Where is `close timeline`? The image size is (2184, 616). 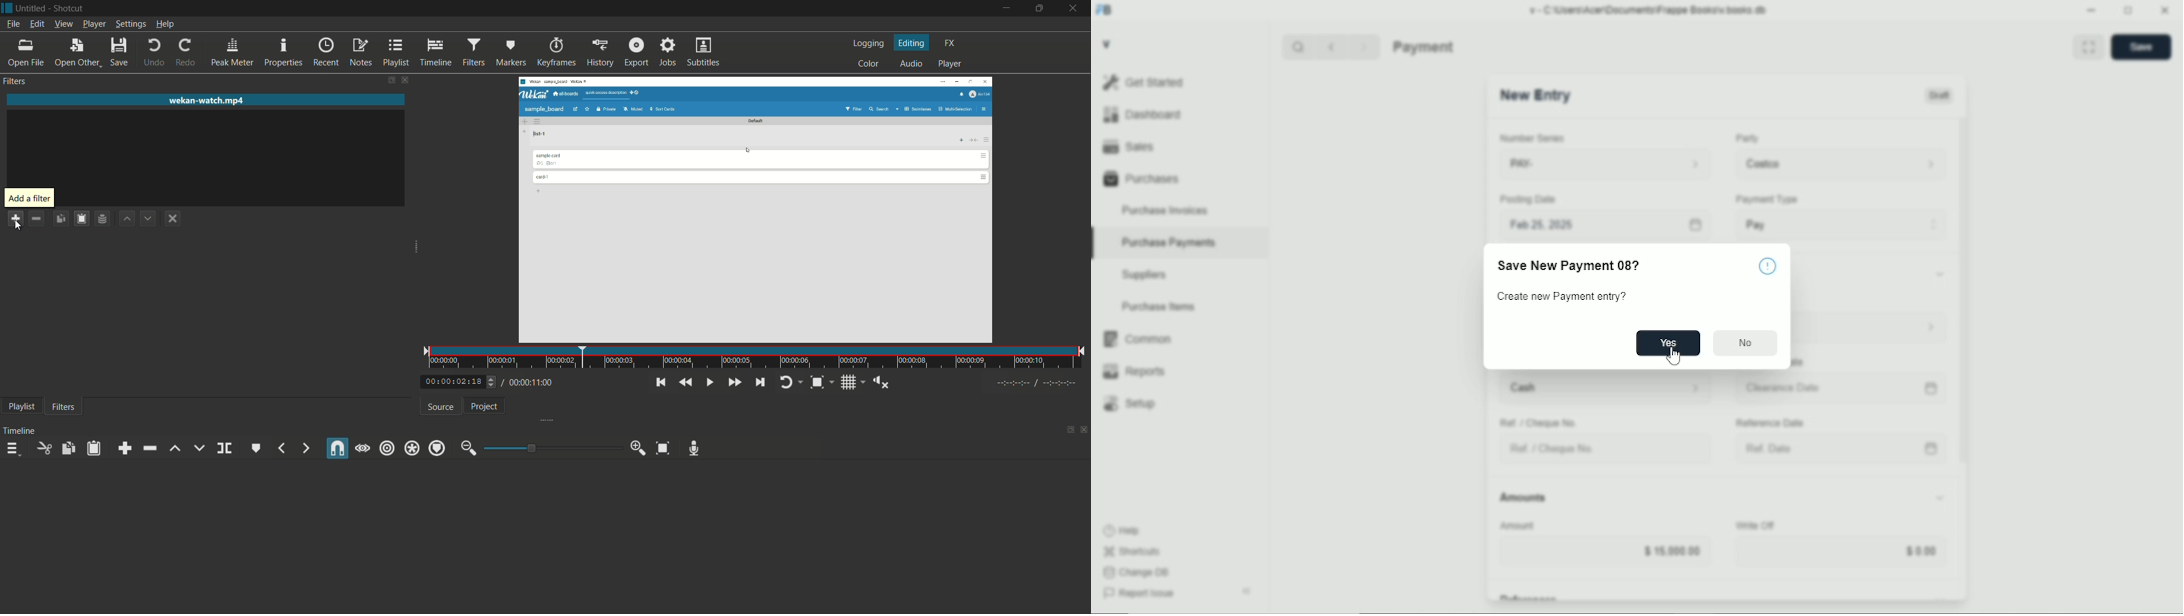
close timeline is located at coordinates (1085, 428).